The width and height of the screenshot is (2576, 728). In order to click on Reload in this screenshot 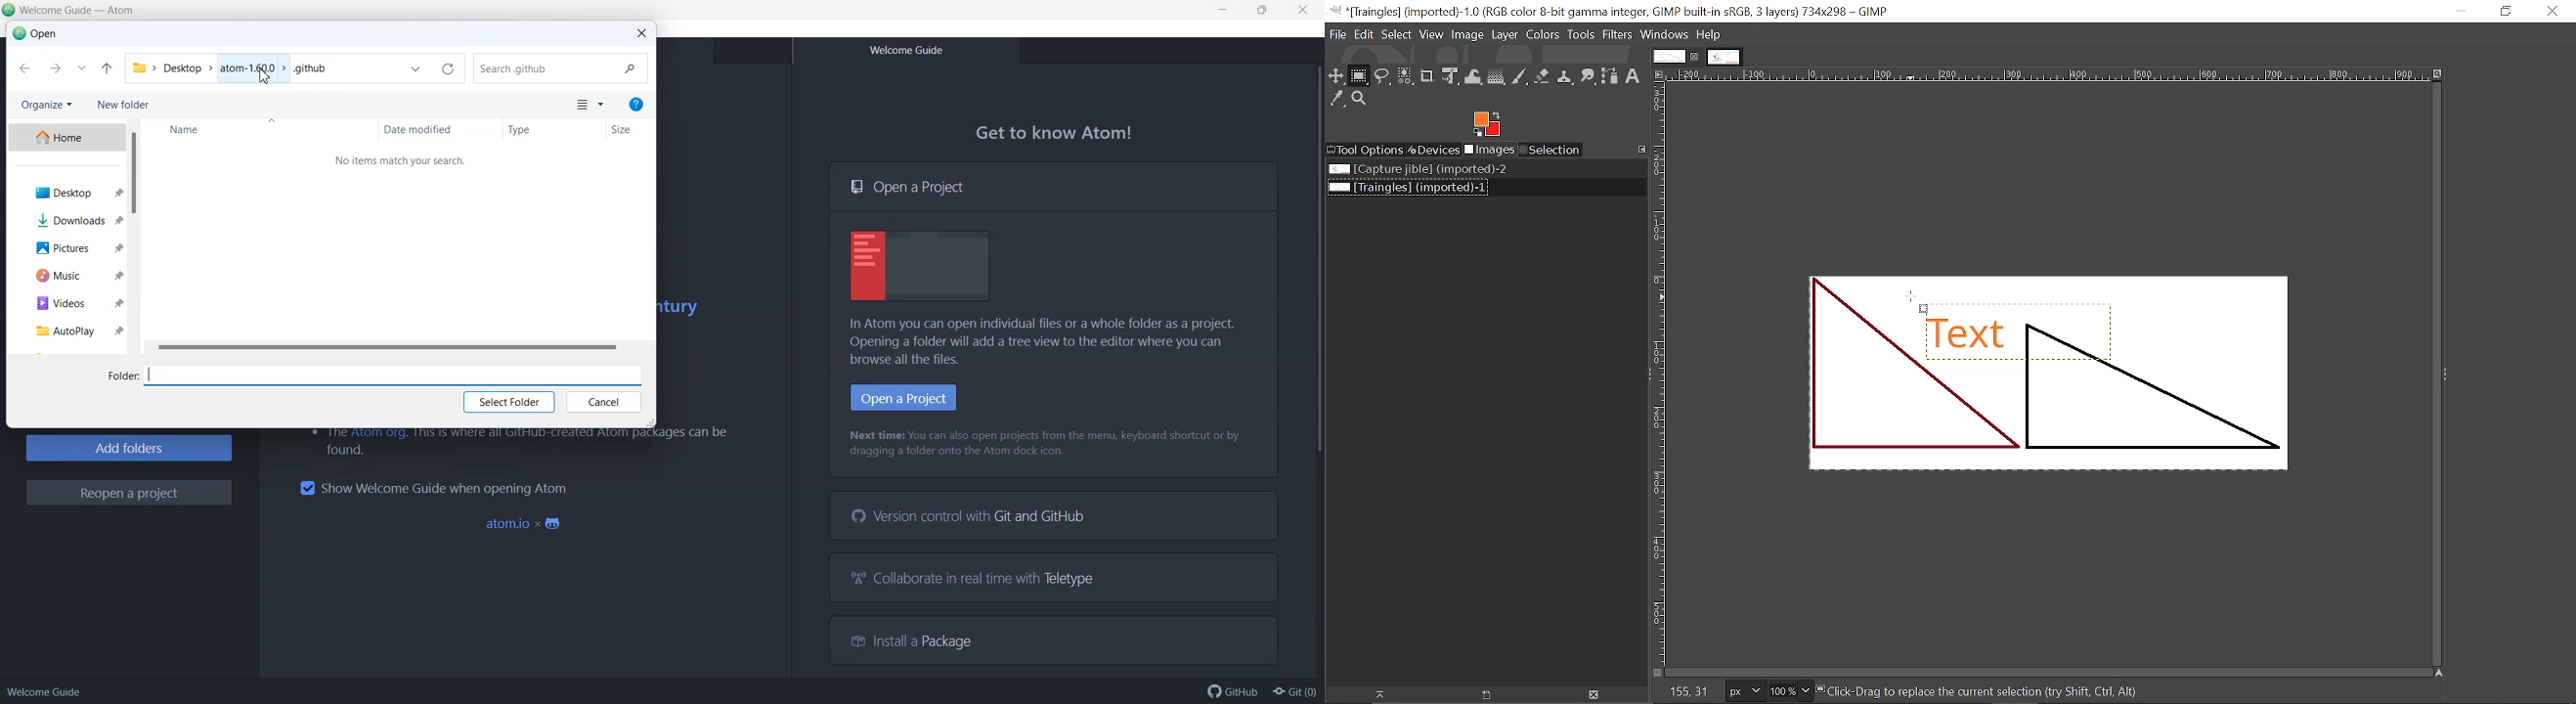, I will do `click(447, 70)`.